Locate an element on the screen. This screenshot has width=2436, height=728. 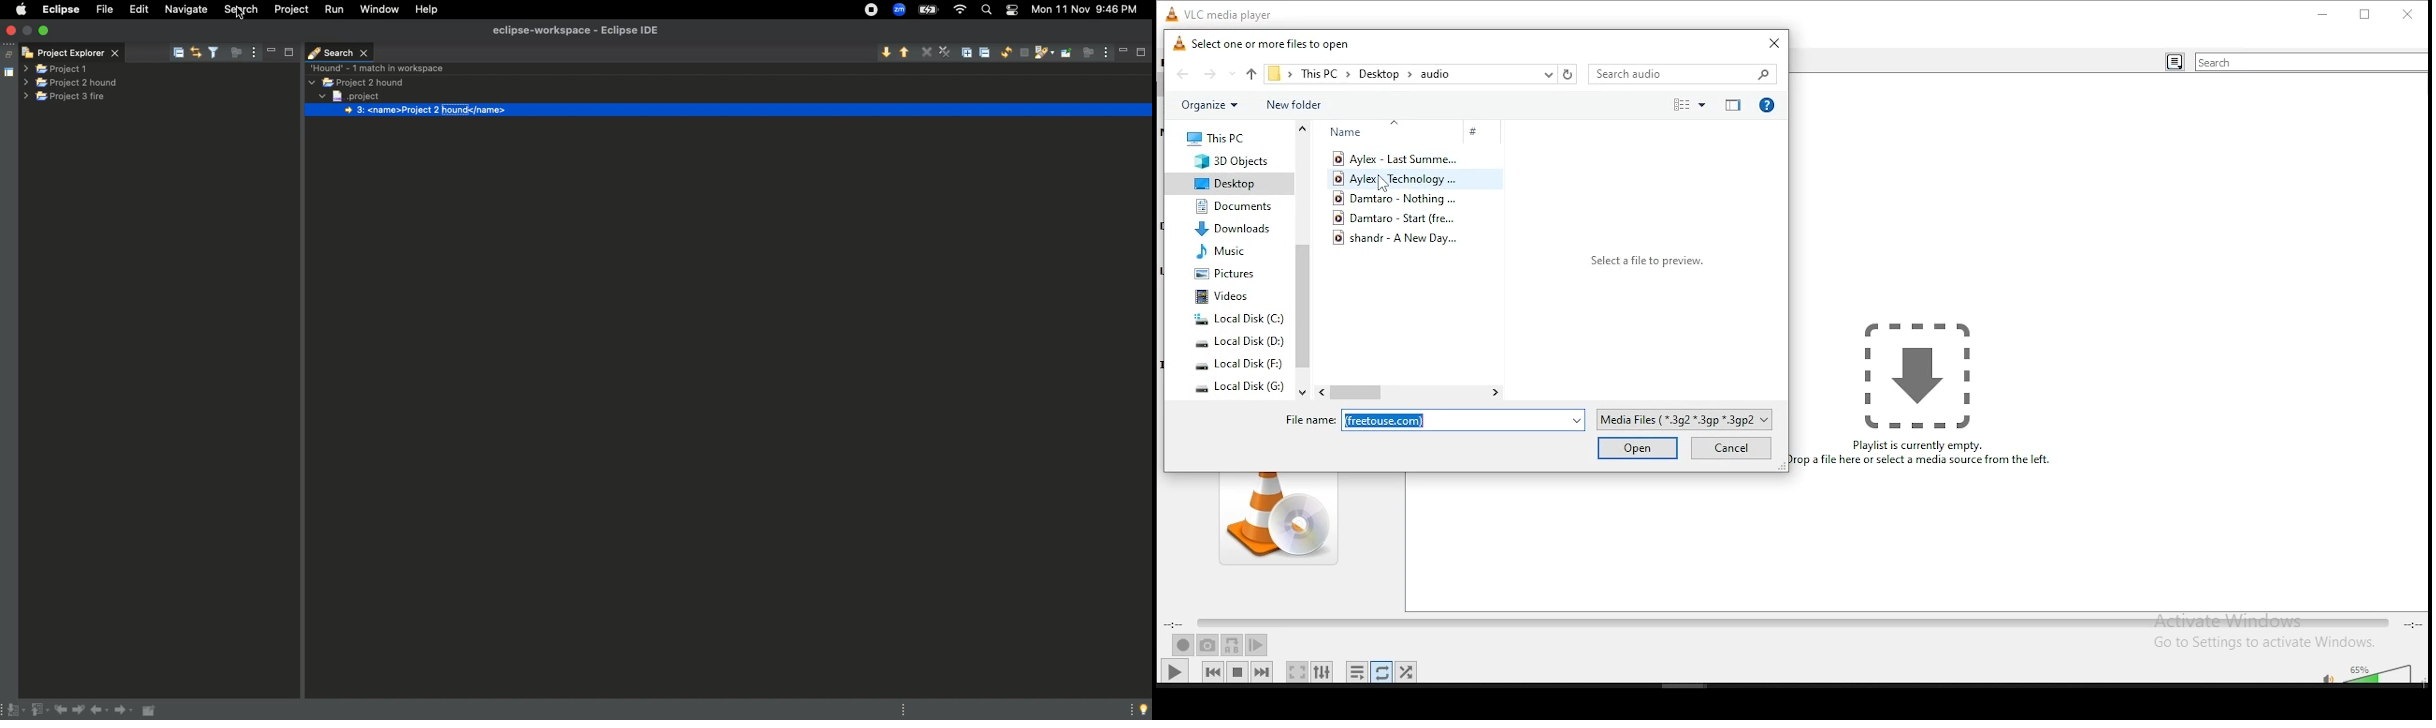
desktop is located at coordinates (1380, 75).